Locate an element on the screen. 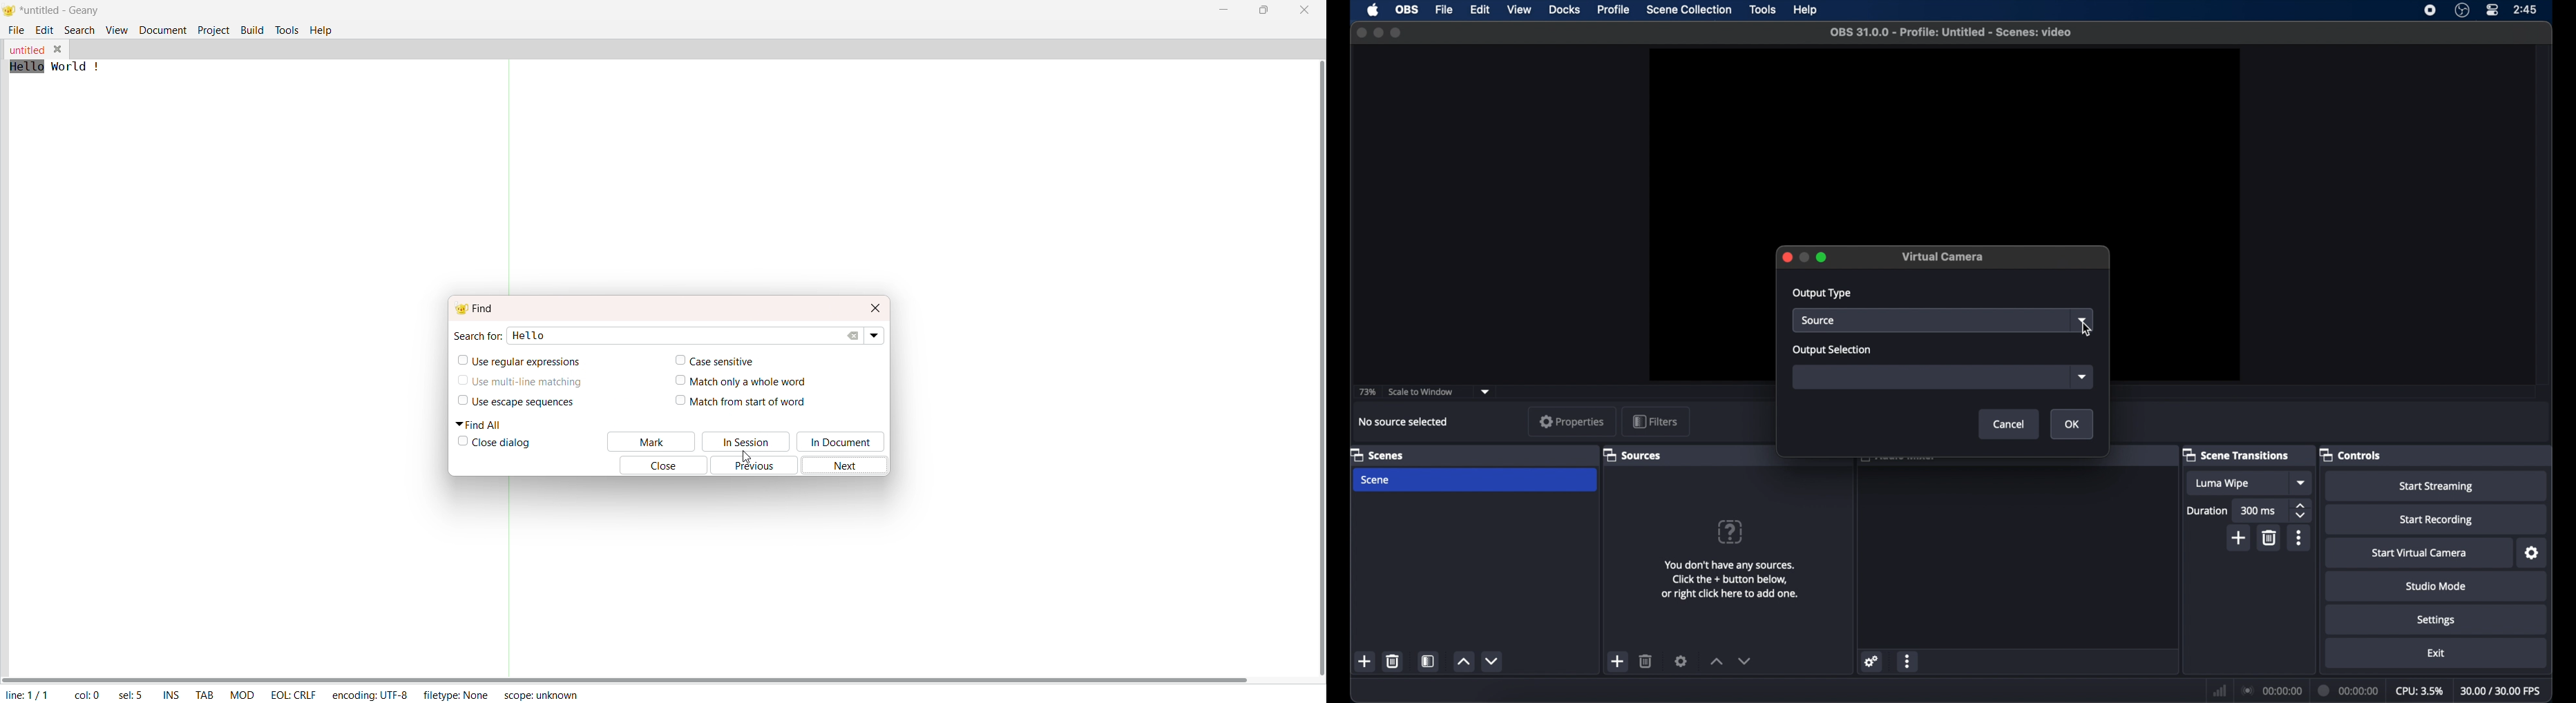  Col: 13 is located at coordinates (86, 693).